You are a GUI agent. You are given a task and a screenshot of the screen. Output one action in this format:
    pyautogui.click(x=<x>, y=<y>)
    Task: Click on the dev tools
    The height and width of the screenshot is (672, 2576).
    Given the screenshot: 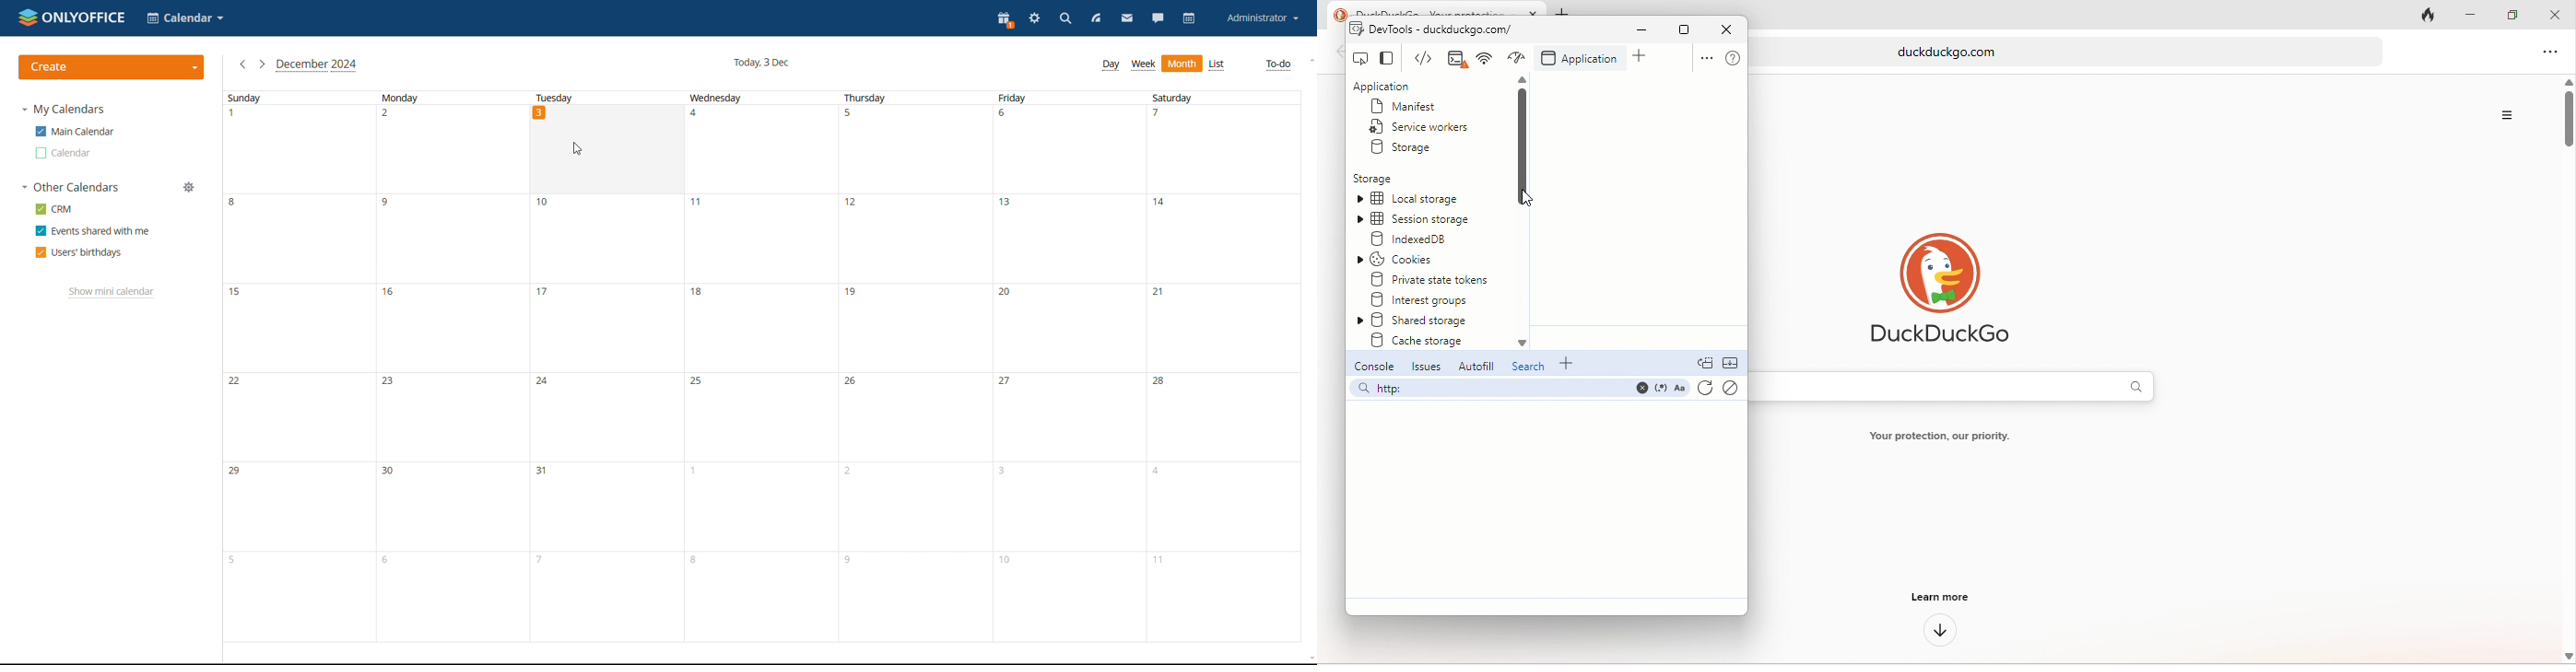 What is the action you would take?
    pyautogui.click(x=1433, y=29)
    